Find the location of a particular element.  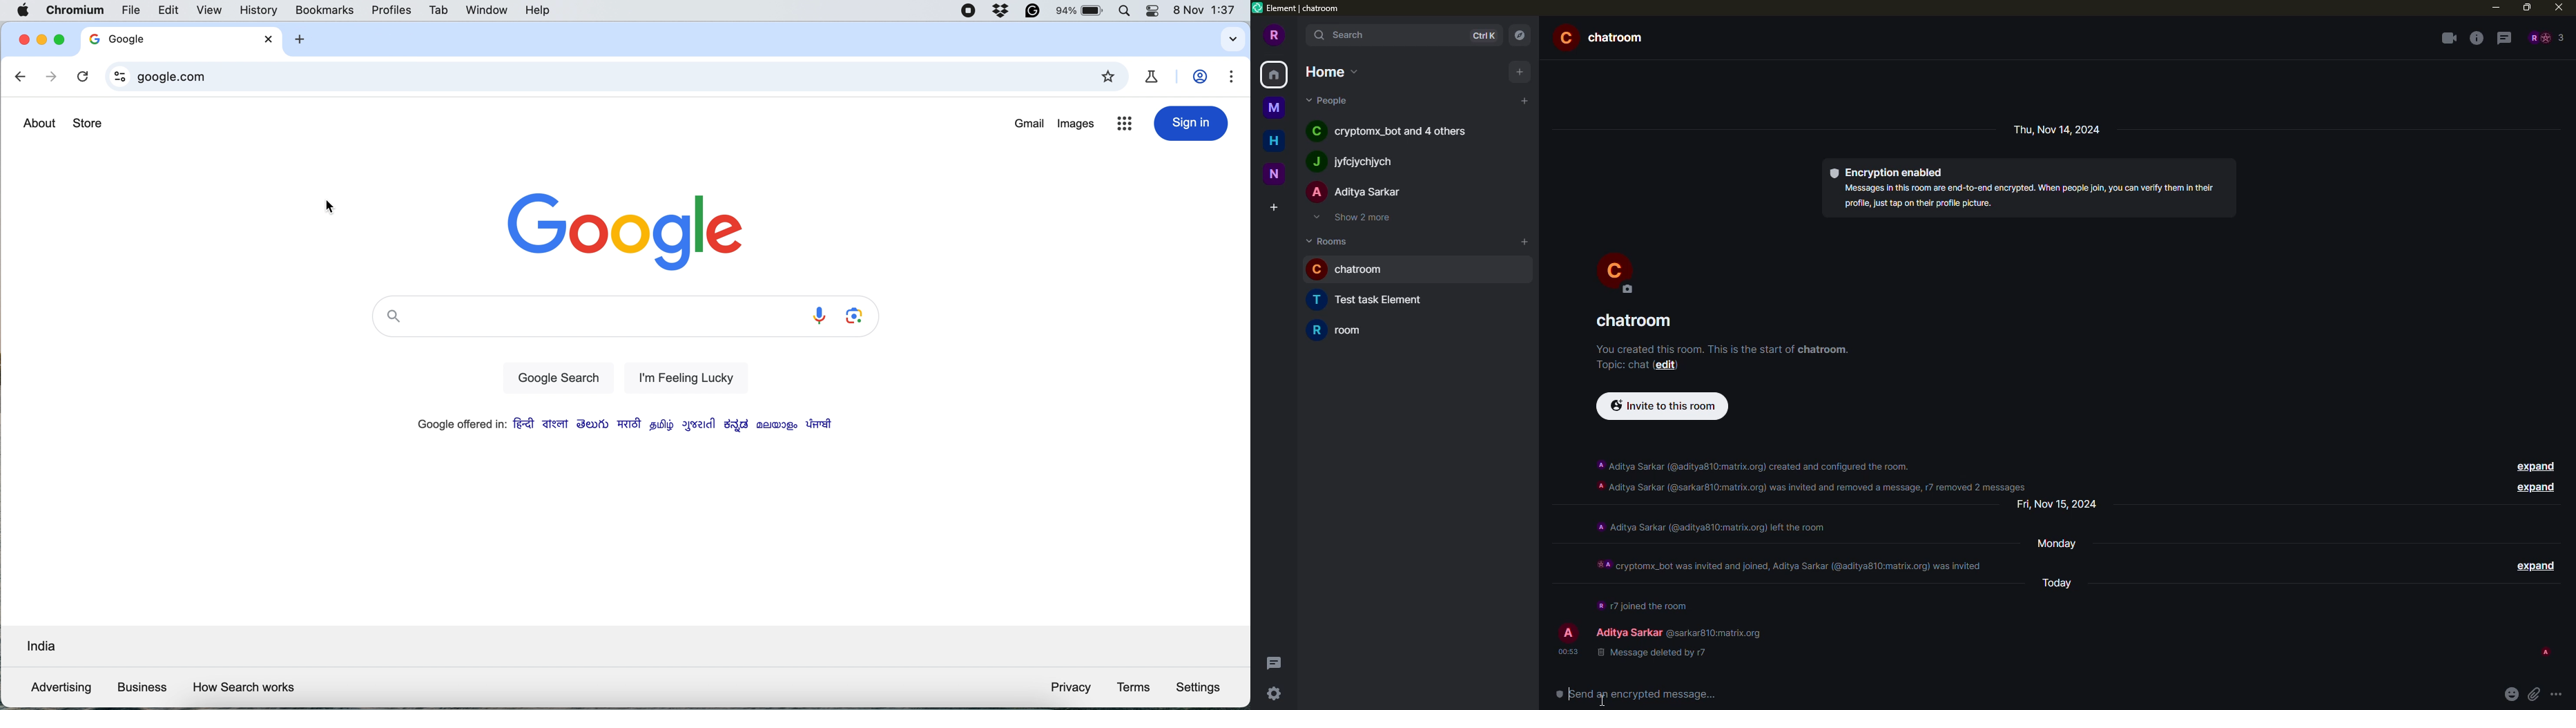

create space is located at coordinates (1271, 207).